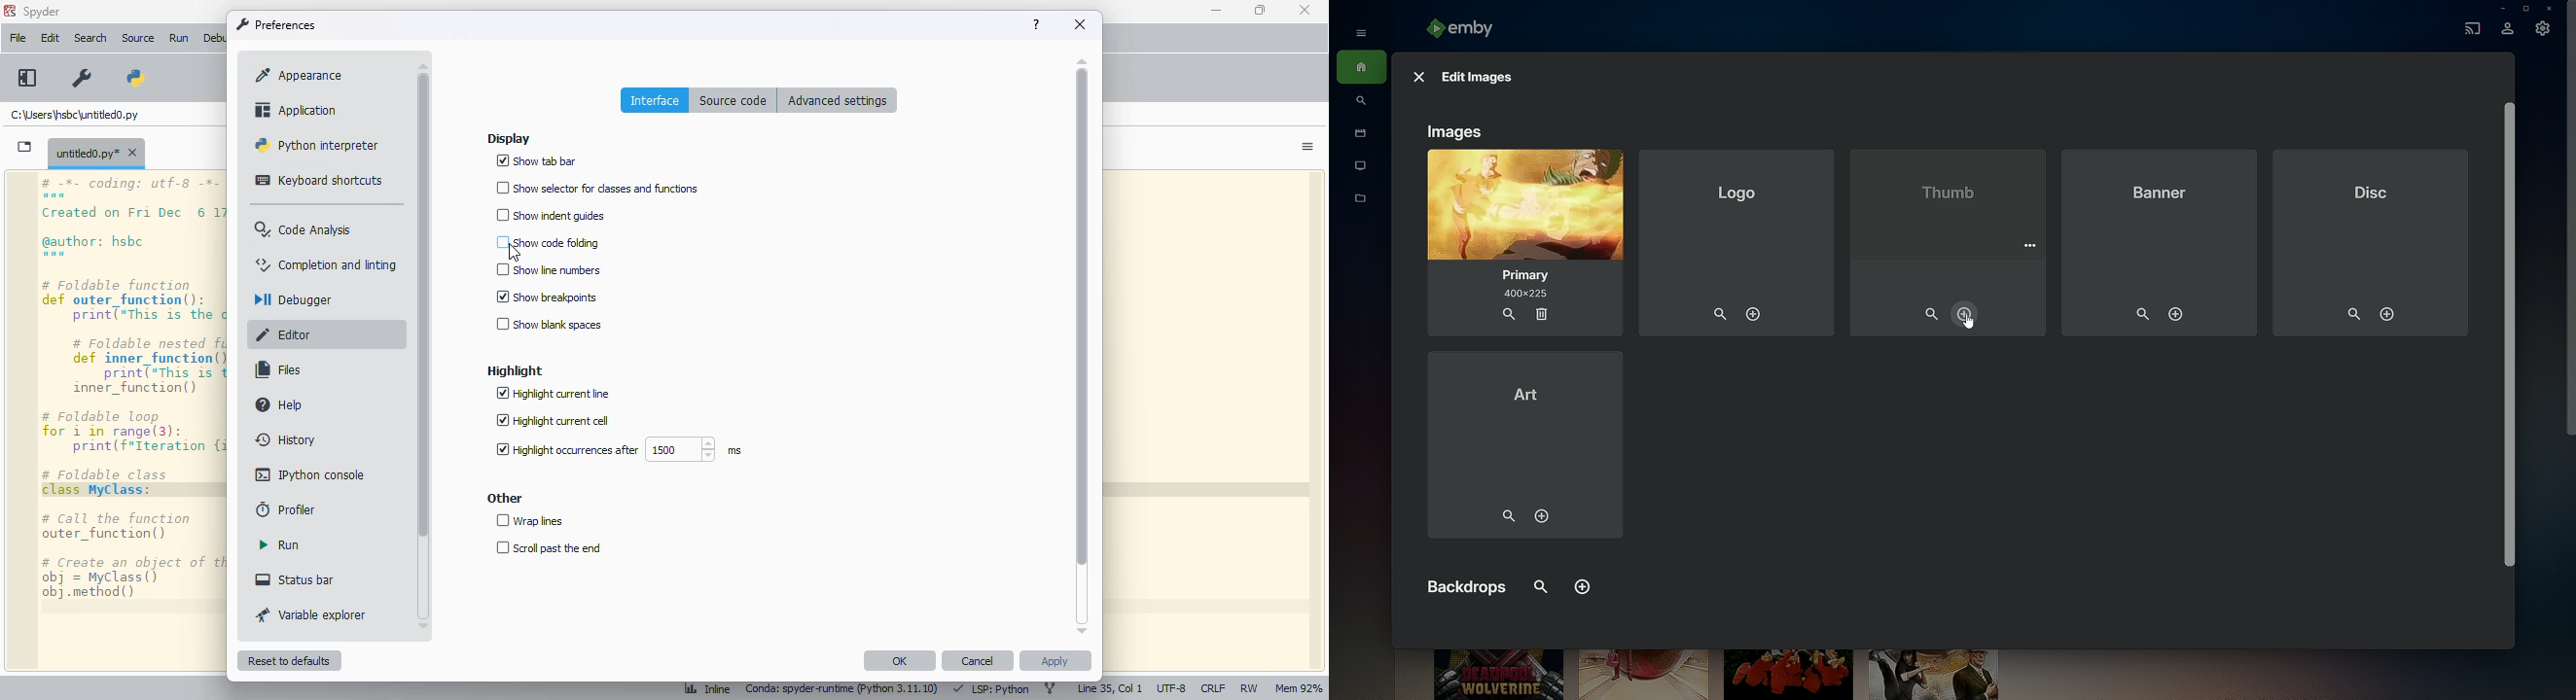 The image size is (2576, 700). Describe the element at coordinates (1298, 689) in the screenshot. I see `mem 92%` at that location.